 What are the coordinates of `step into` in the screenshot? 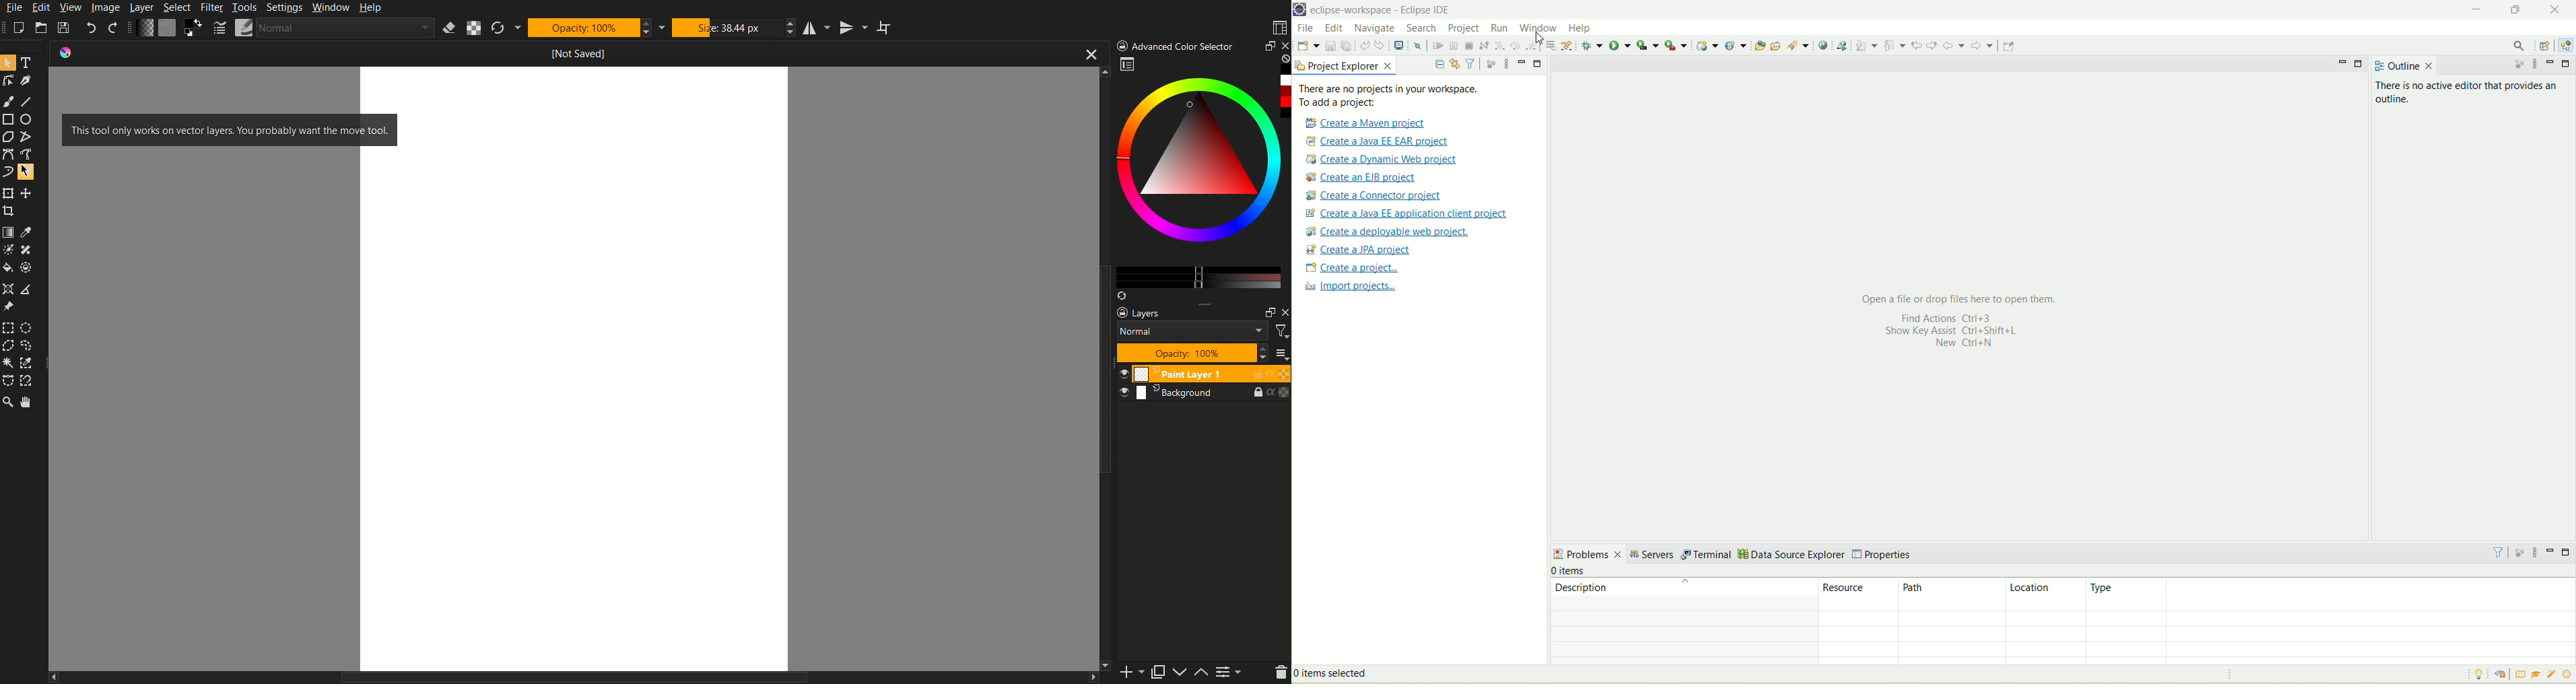 It's located at (1501, 48).